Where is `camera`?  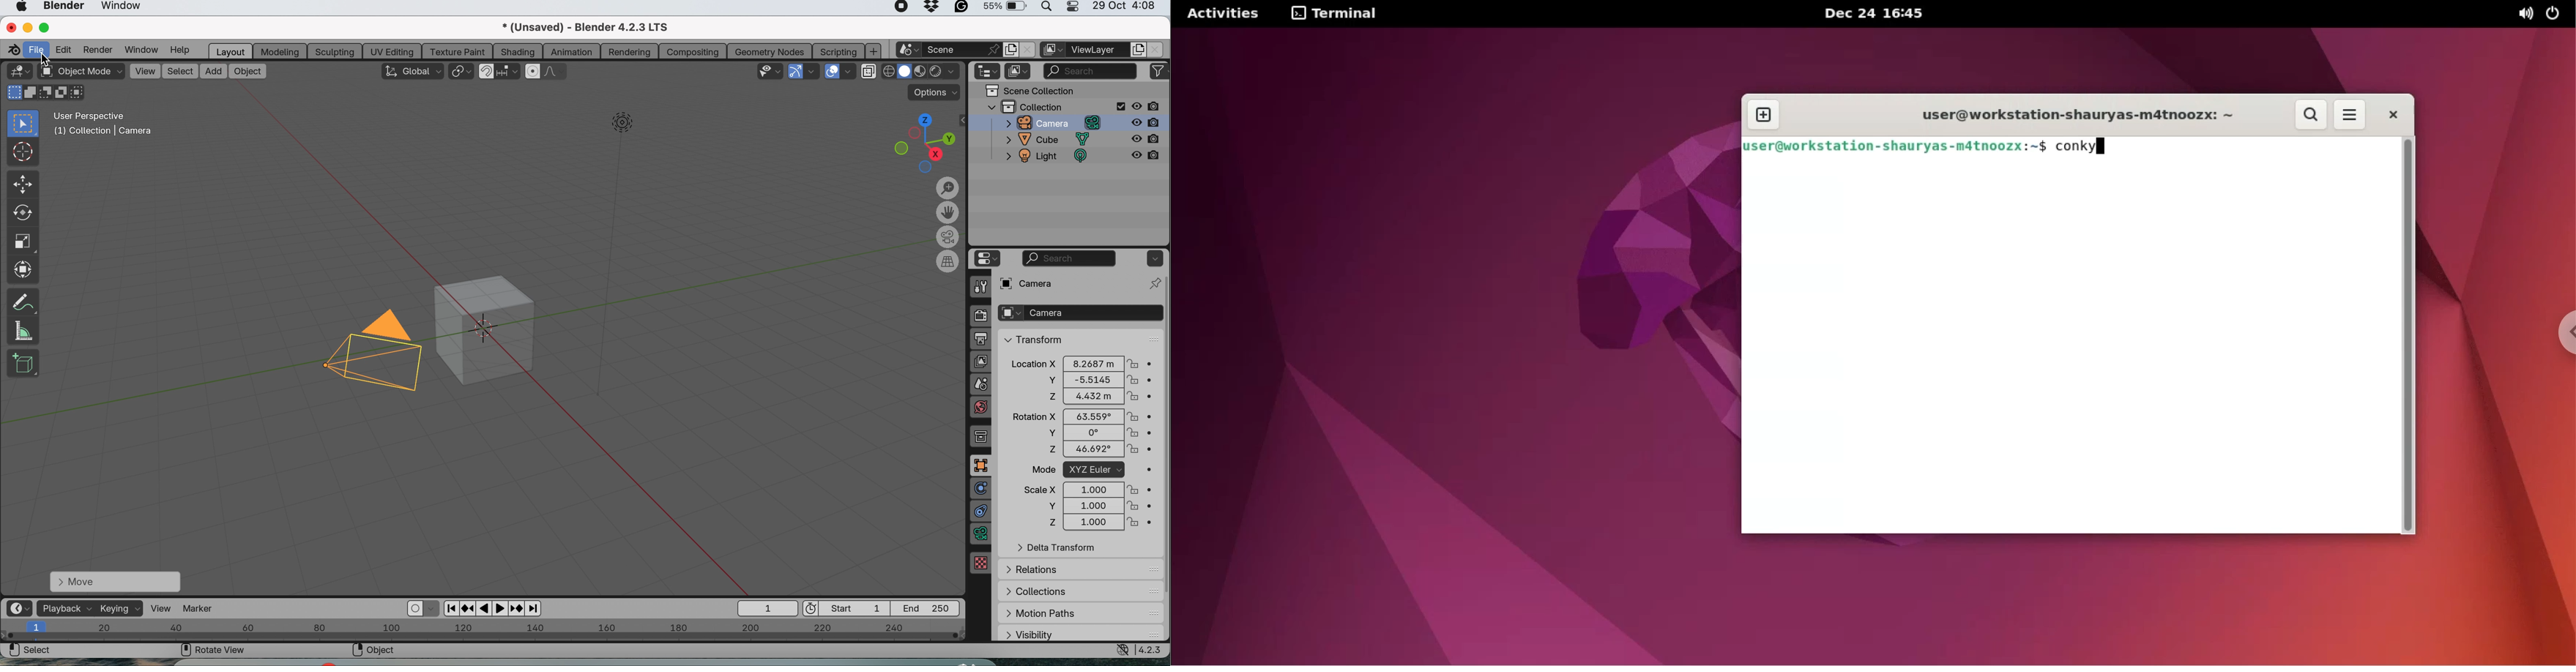 camera is located at coordinates (368, 352).